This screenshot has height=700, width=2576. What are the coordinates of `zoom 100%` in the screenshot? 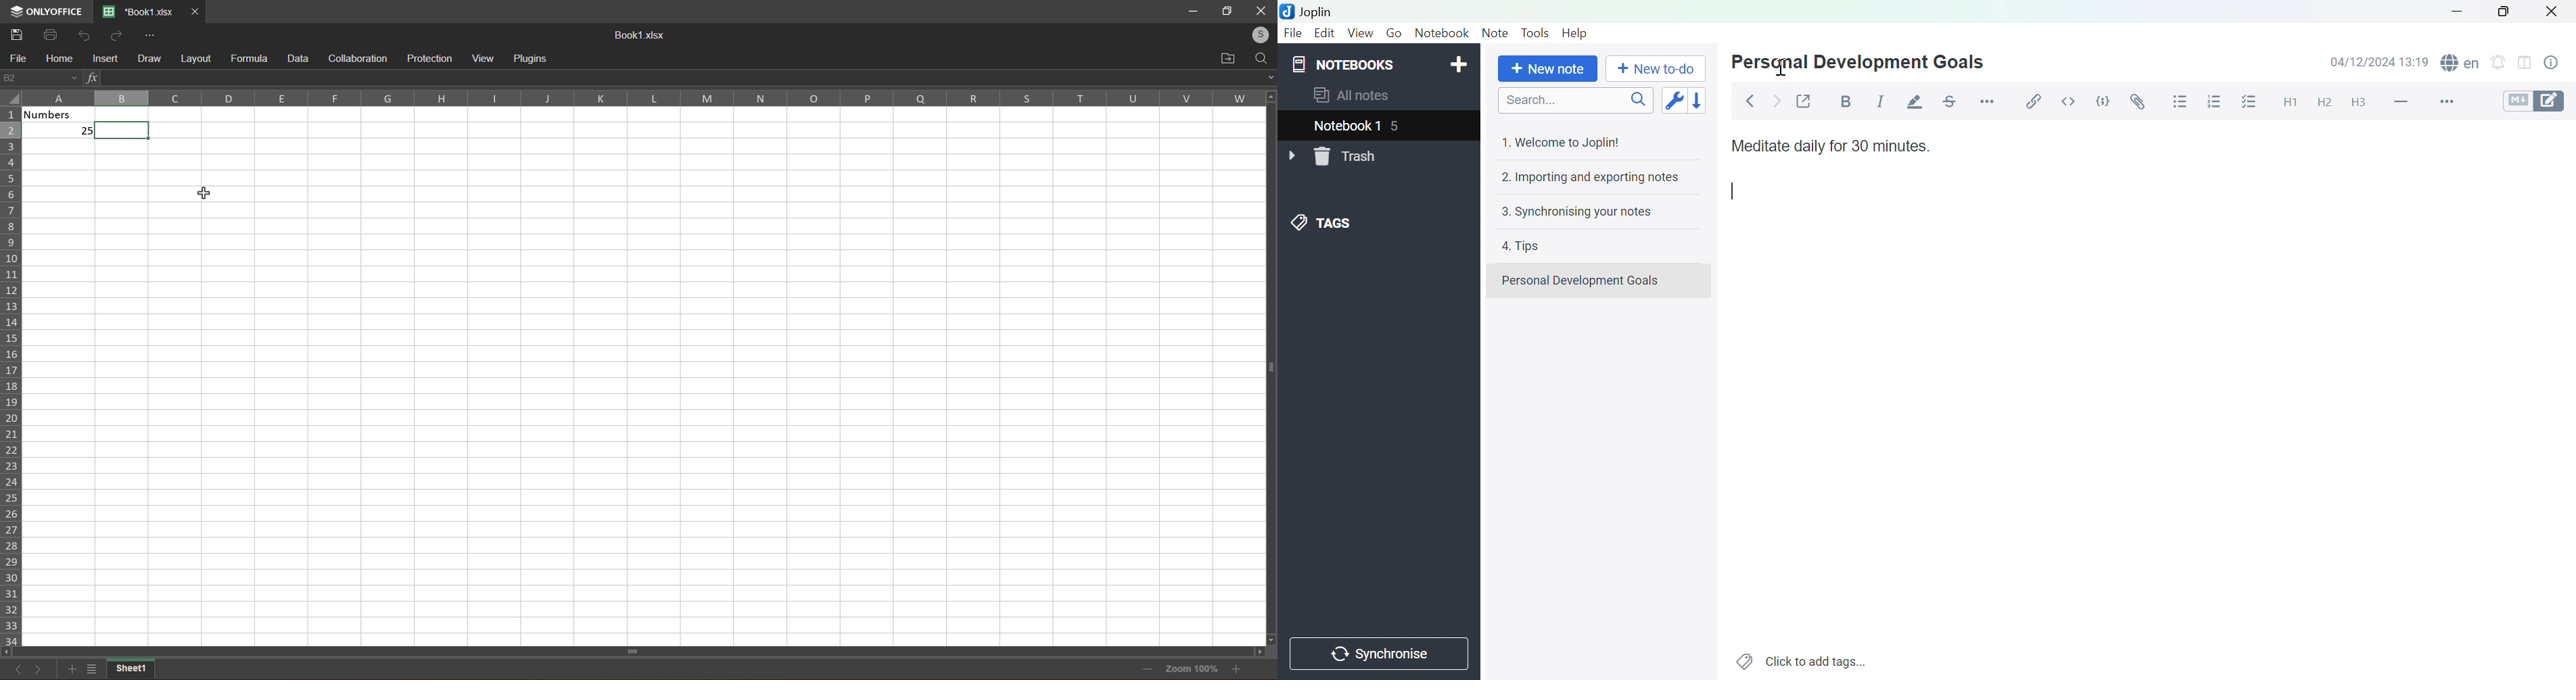 It's located at (1194, 670).